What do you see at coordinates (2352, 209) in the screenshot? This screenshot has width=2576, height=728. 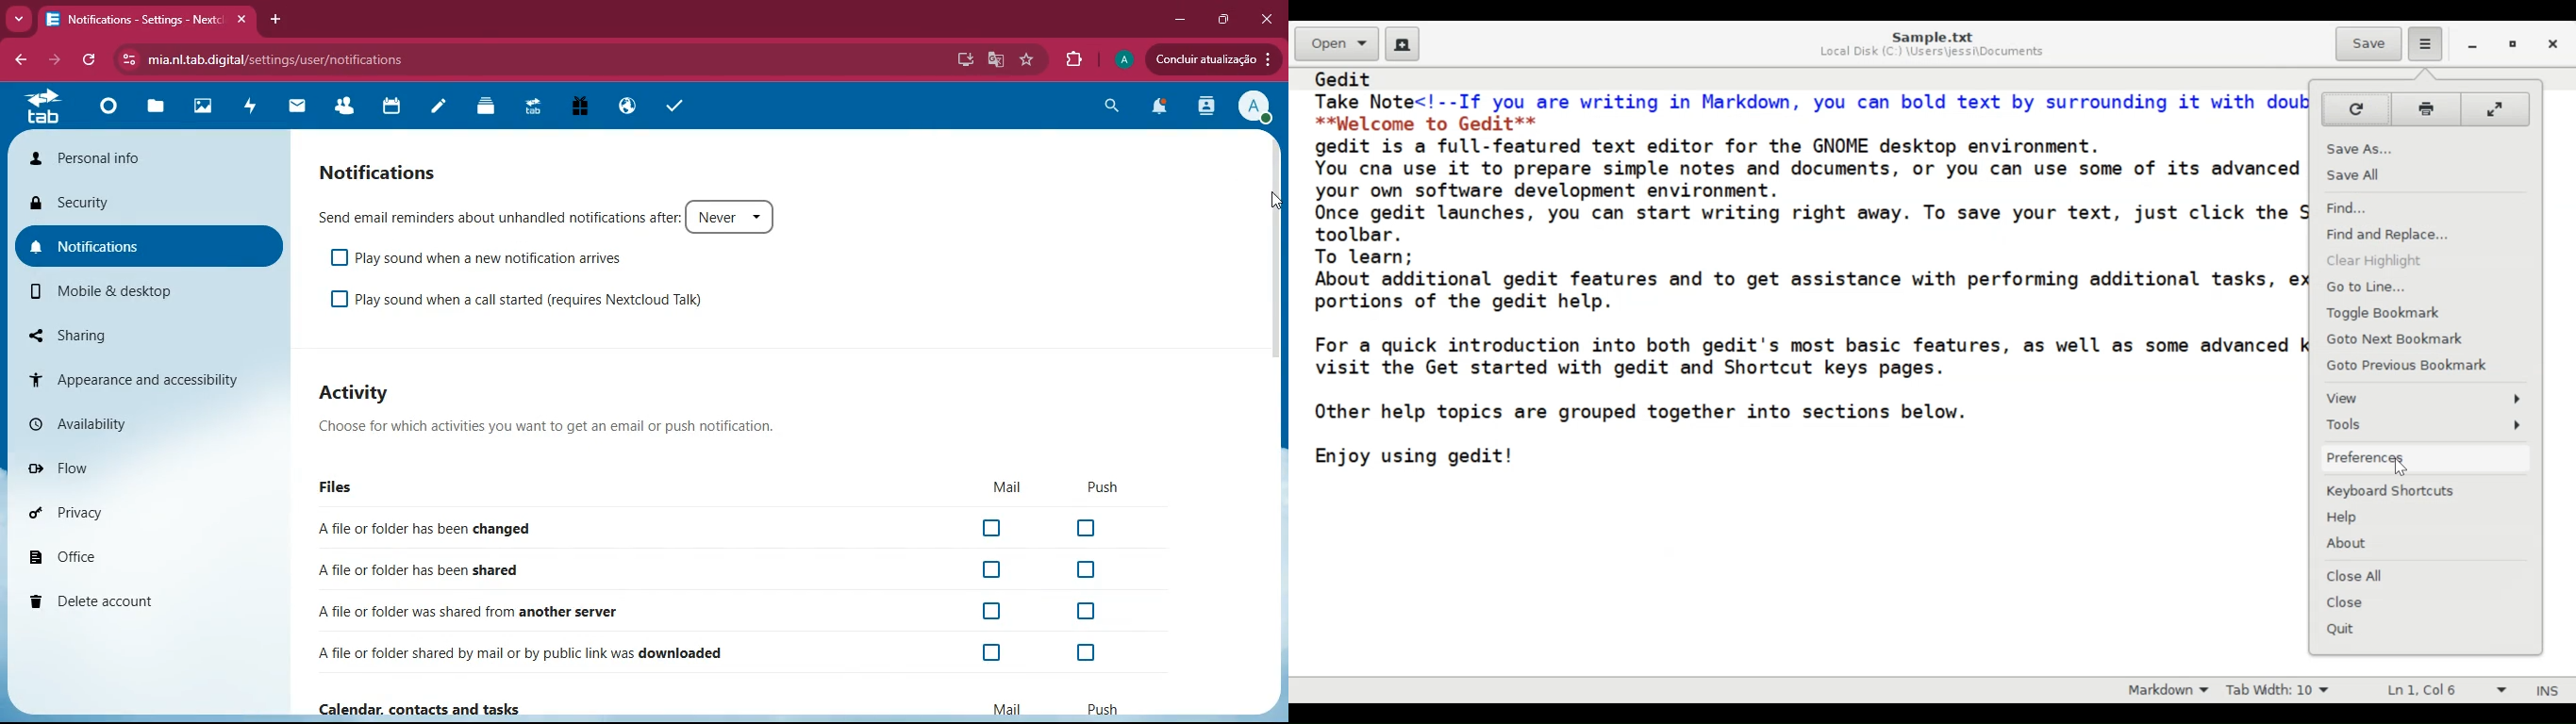 I see `Find` at bounding box center [2352, 209].